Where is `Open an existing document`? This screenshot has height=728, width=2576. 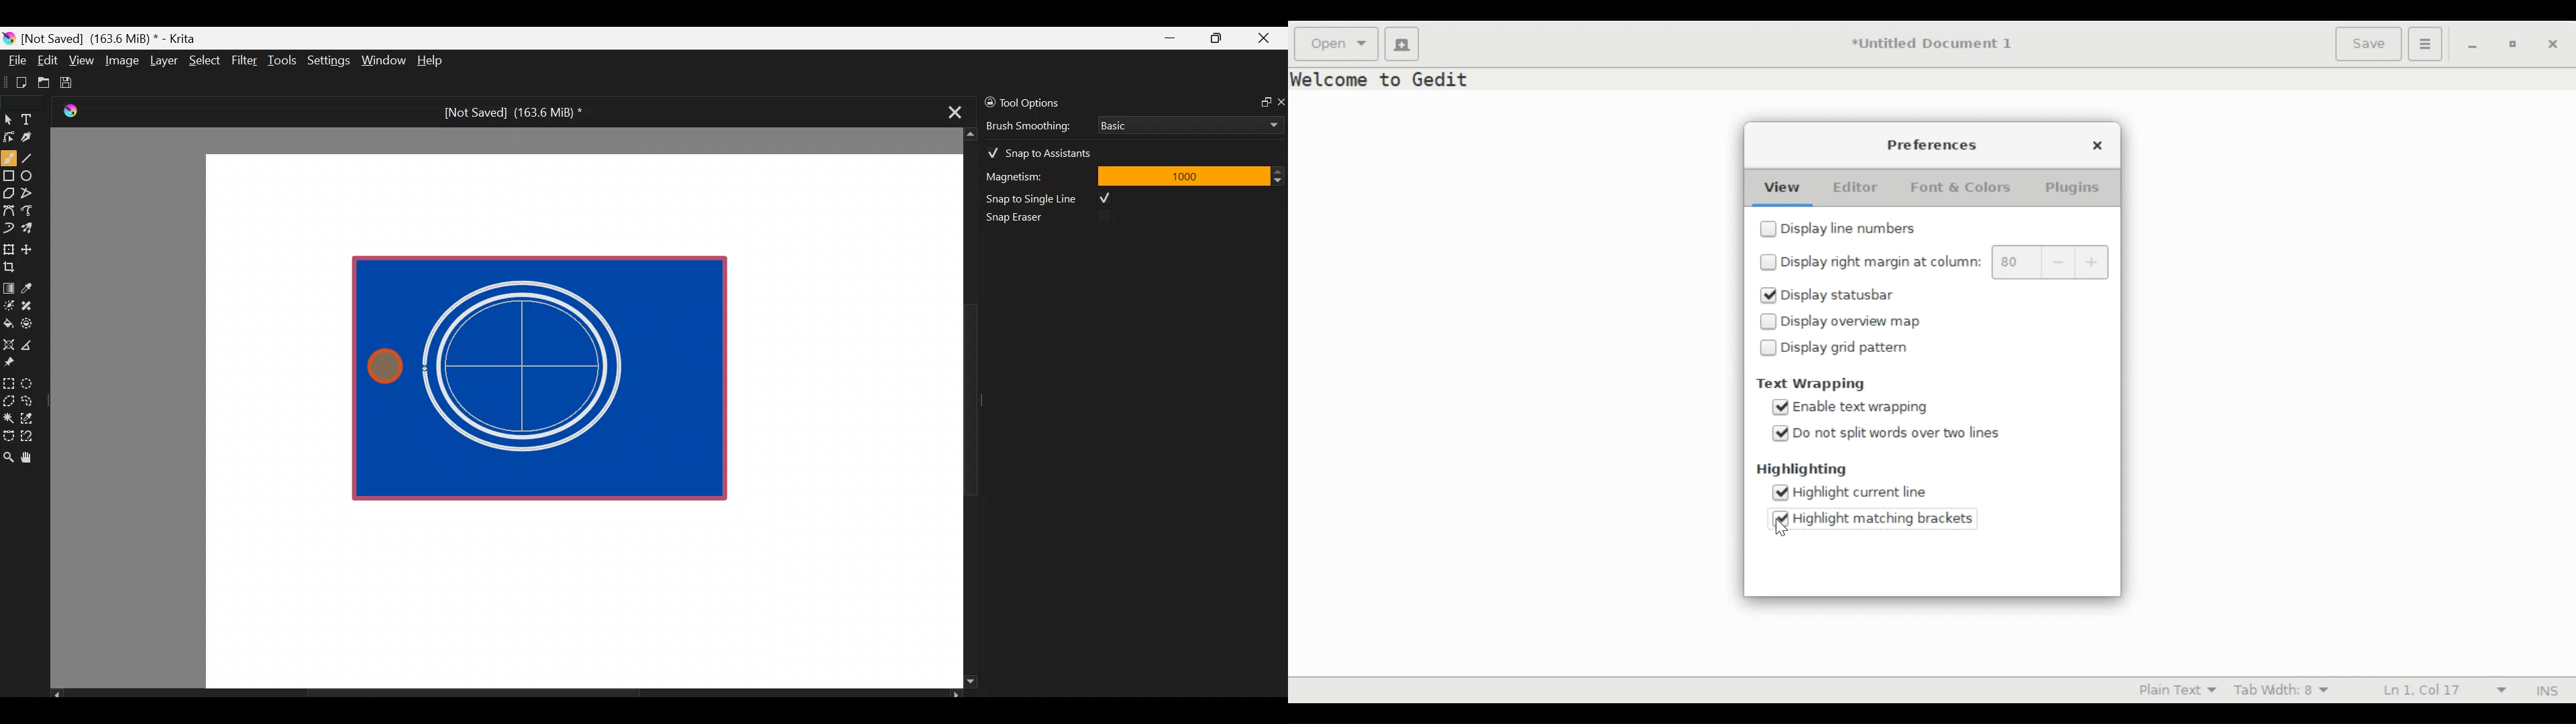
Open an existing document is located at coordinates (44, 84).